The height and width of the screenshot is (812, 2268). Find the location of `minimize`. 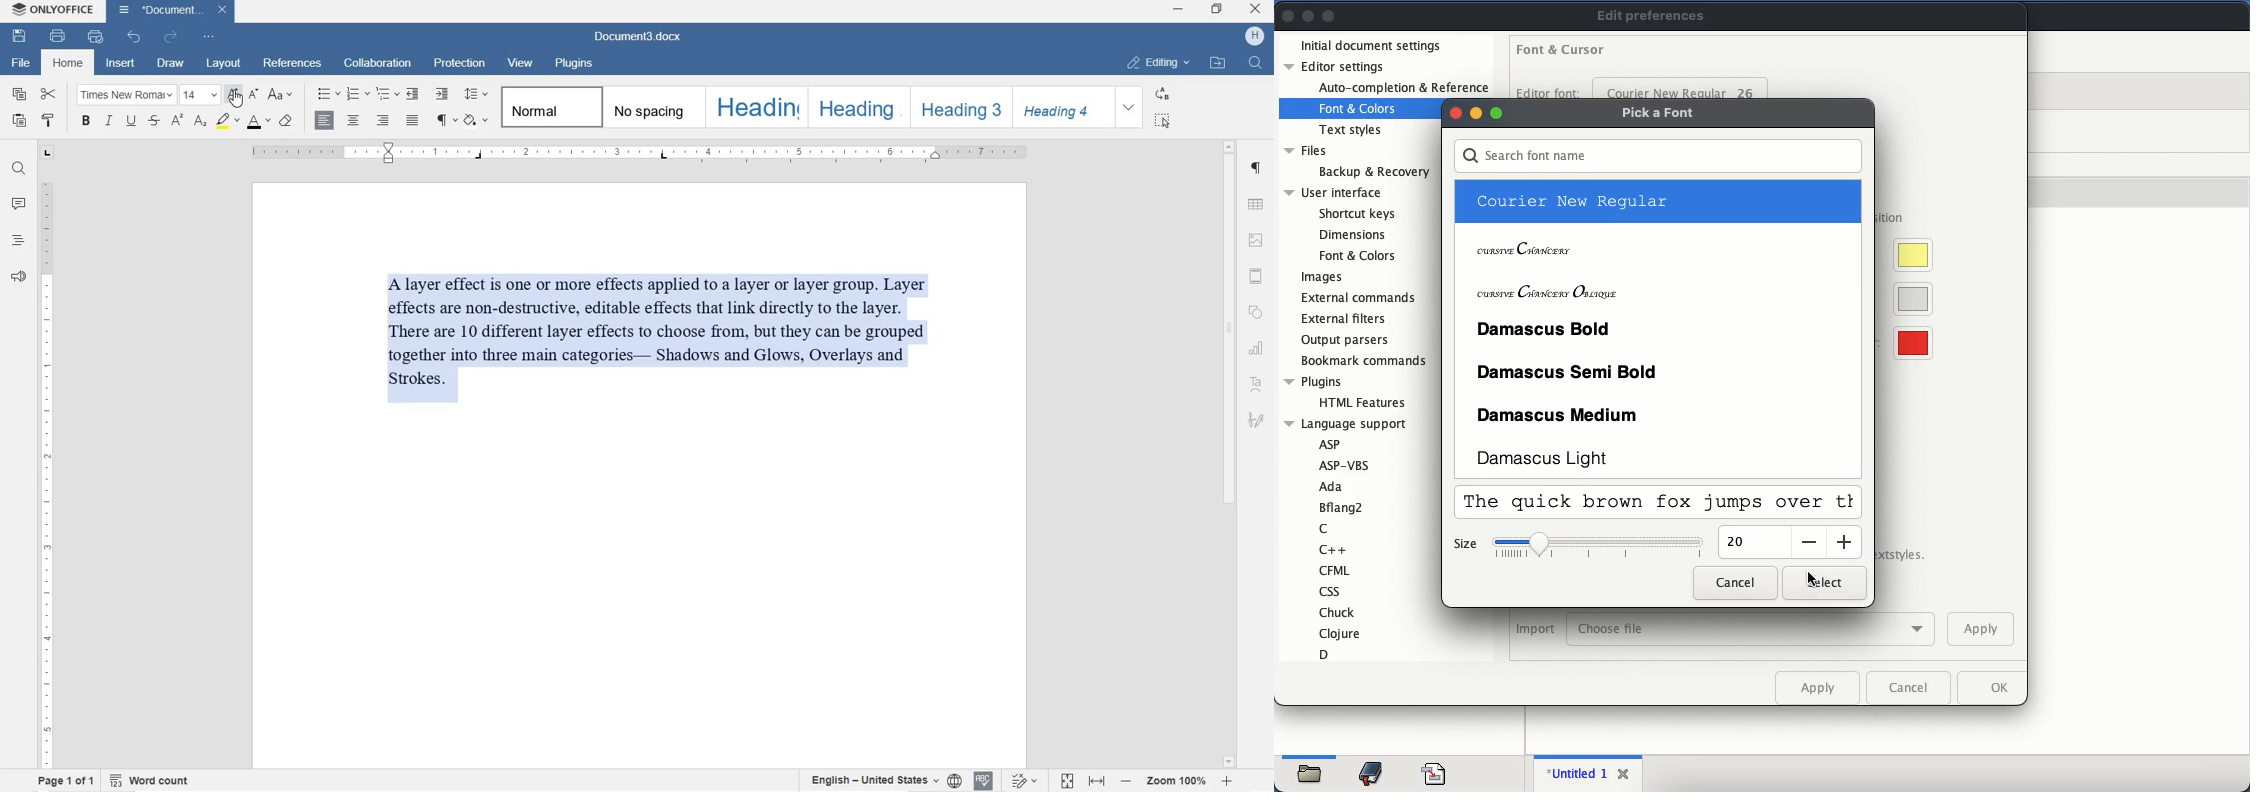

minimize is located at coordinates (1308, 17).